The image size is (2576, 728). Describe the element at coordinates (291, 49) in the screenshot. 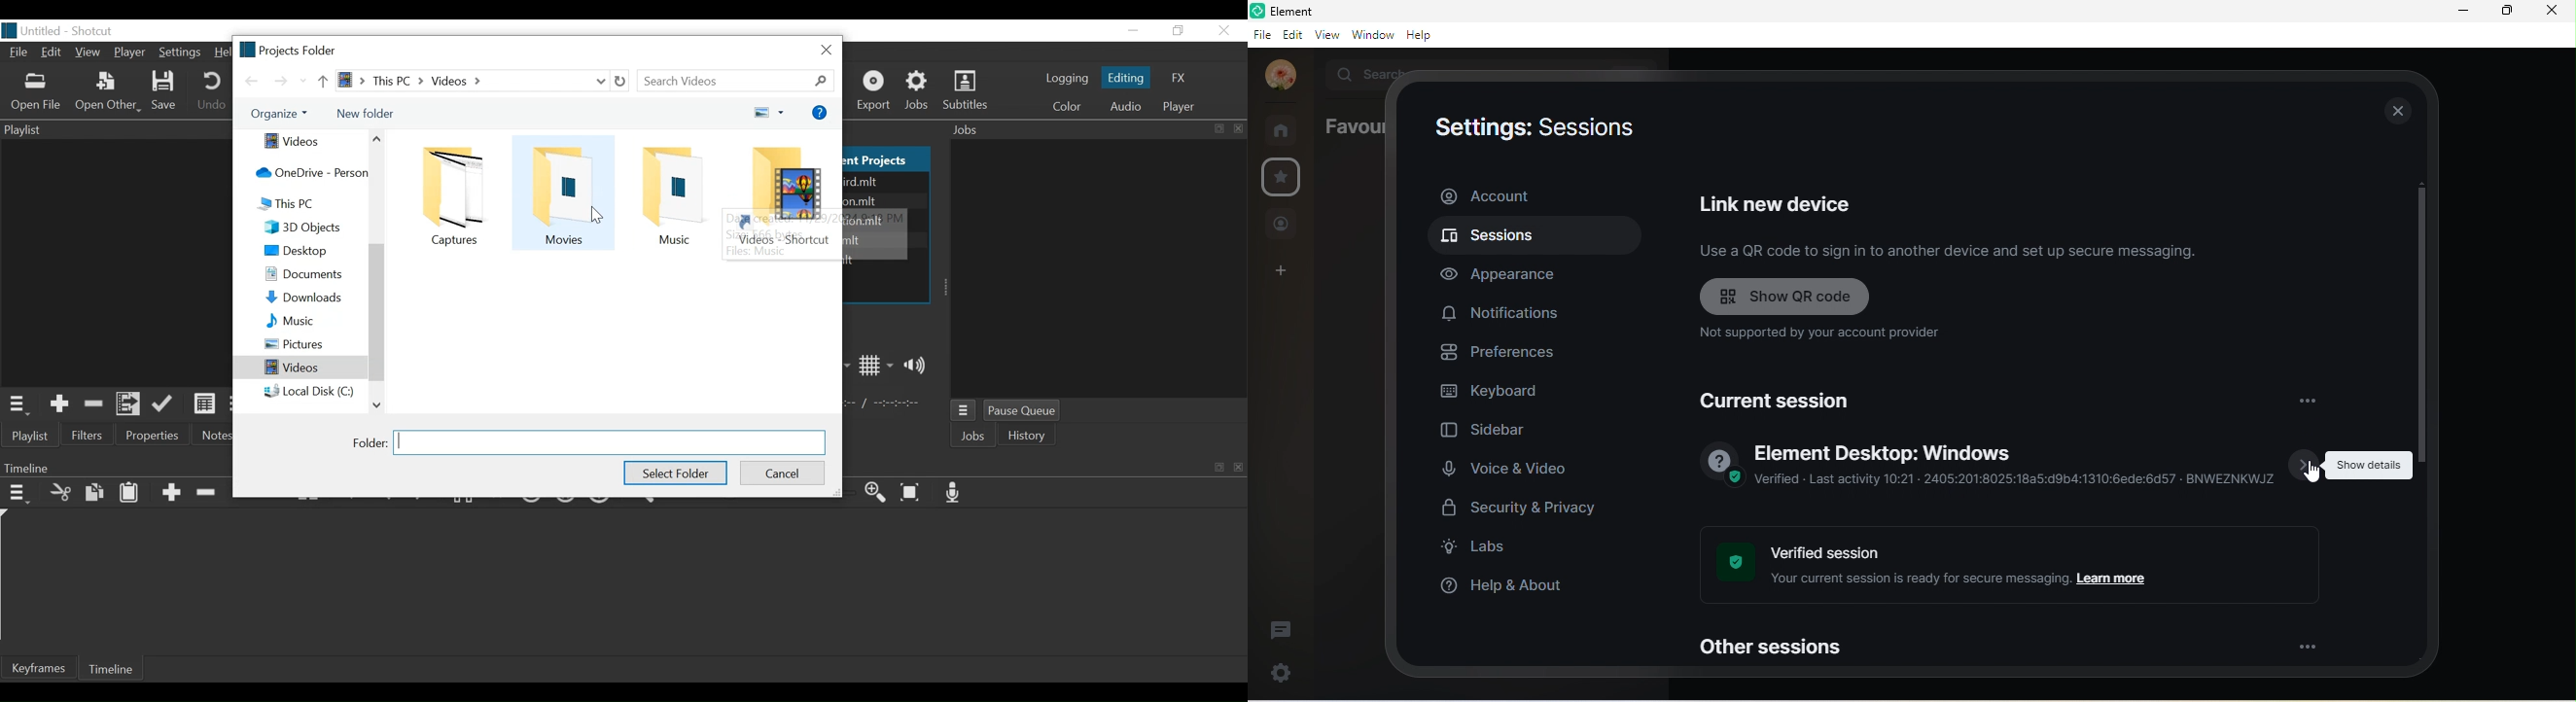

I see `Project Folder` at that location.